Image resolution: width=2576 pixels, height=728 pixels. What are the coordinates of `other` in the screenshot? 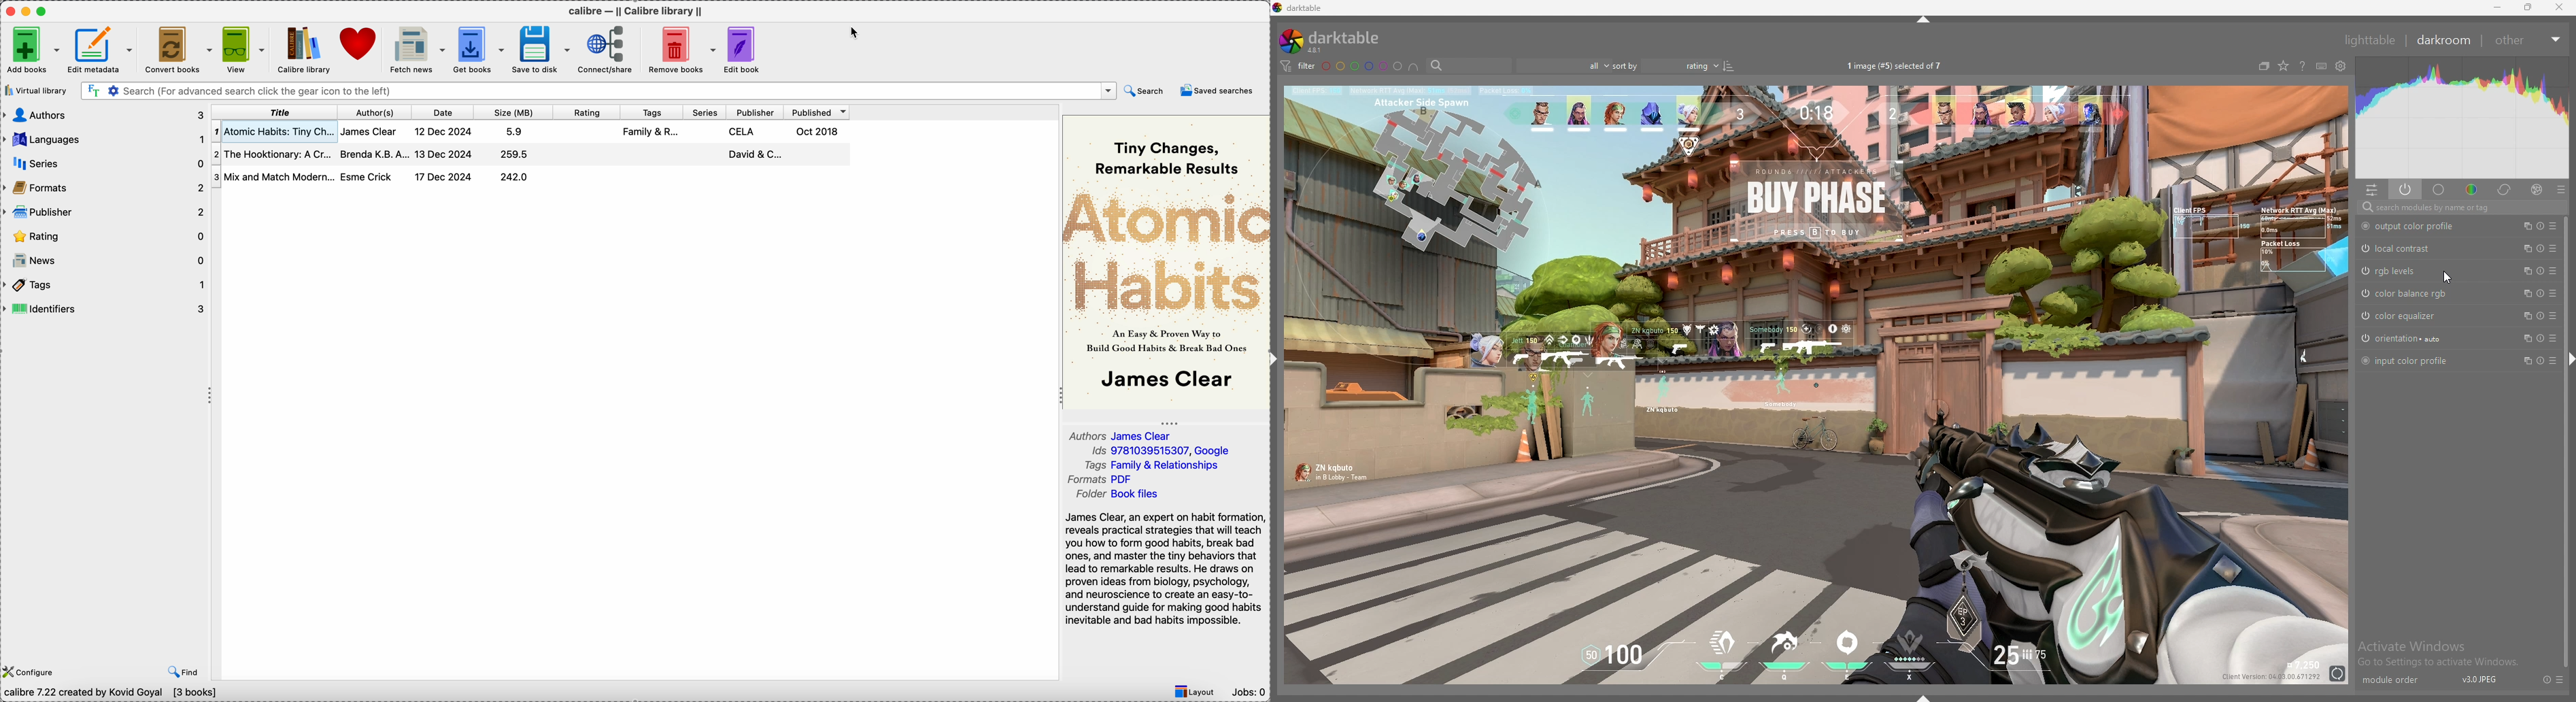 It's located at (2526, 40).